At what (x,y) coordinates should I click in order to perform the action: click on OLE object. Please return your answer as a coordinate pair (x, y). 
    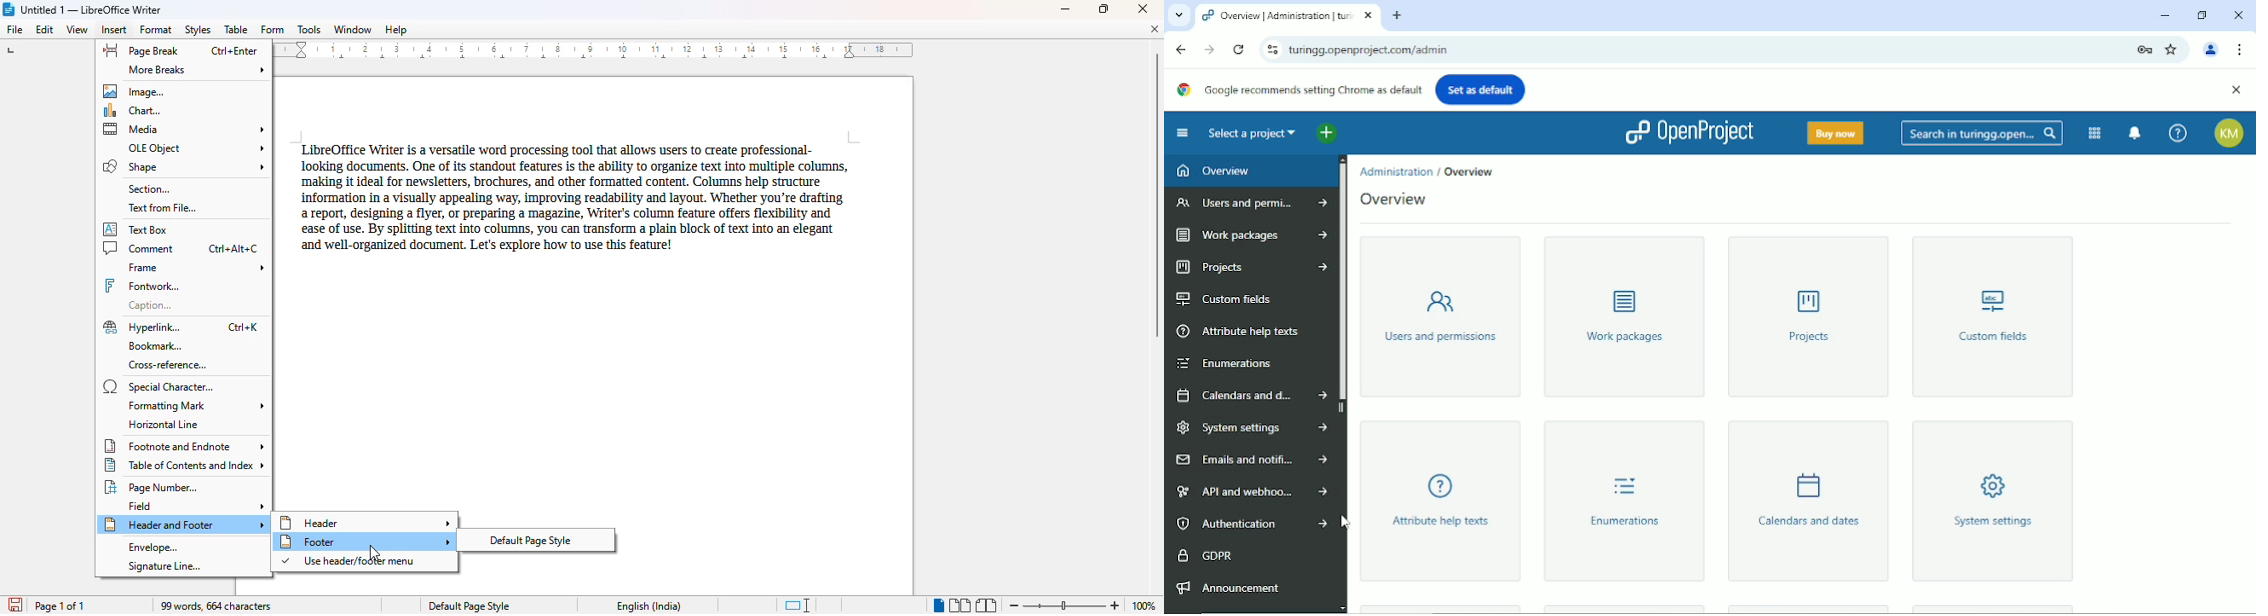
    Looking at the image, I should click on (196, 148).